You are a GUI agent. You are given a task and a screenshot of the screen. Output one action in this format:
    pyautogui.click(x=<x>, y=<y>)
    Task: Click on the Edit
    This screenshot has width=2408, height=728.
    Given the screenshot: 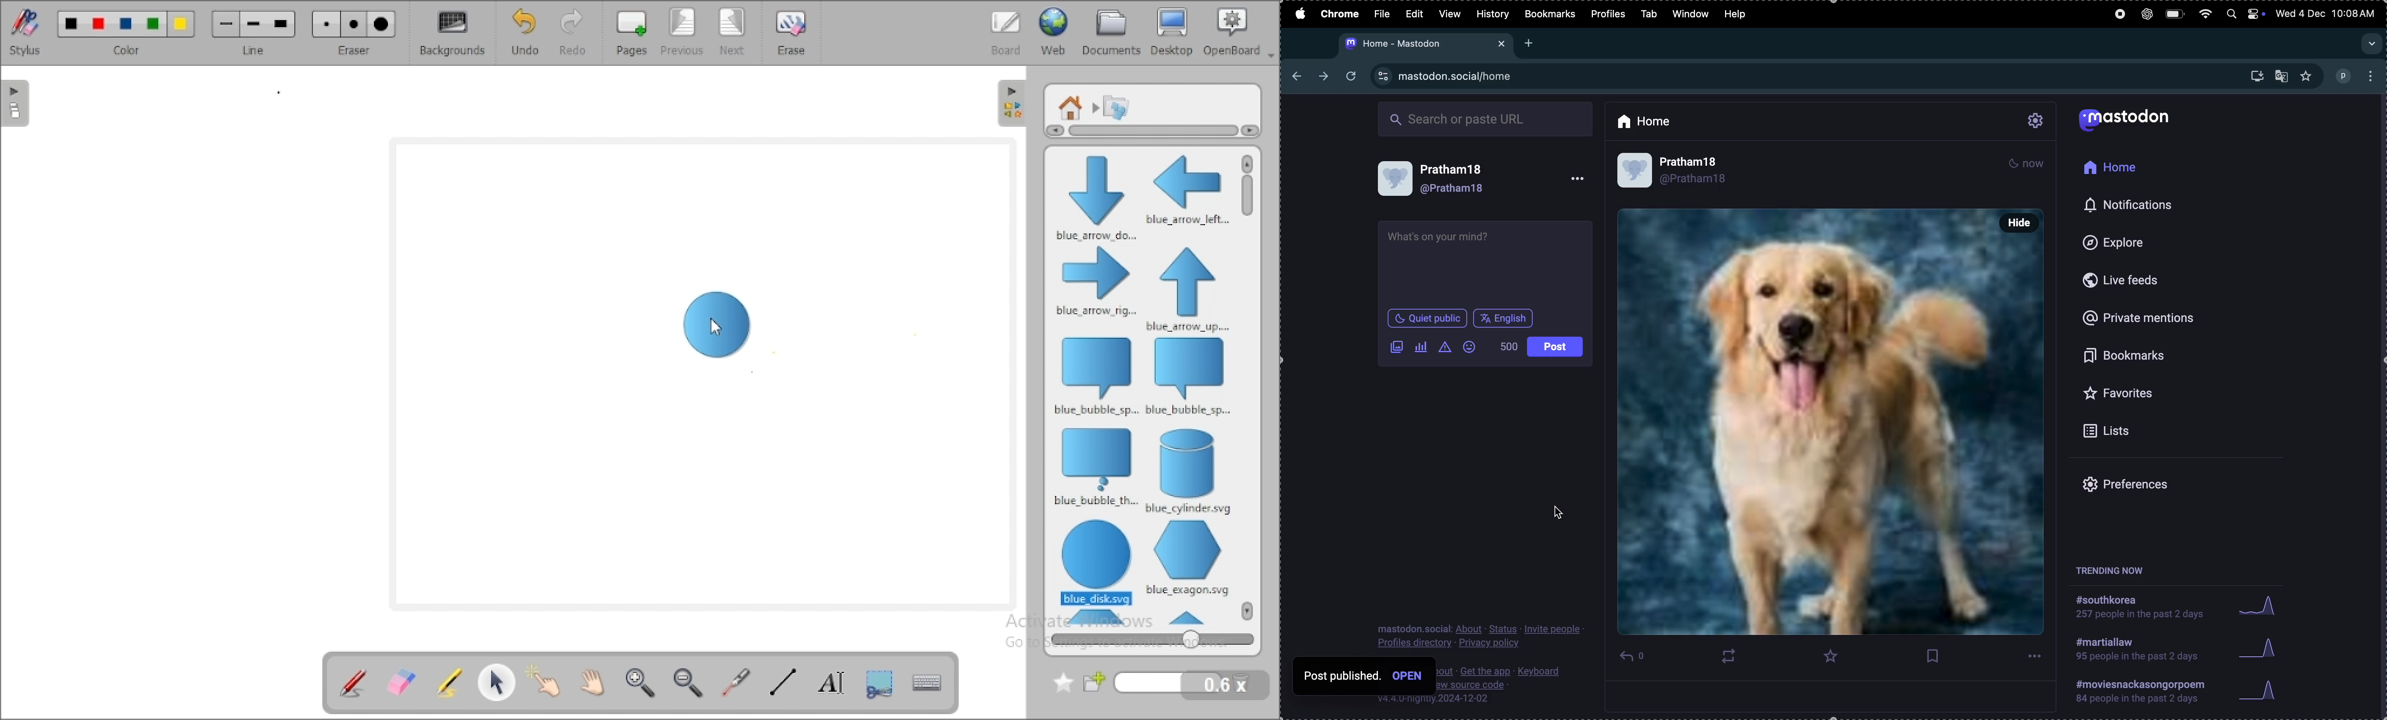 What is the action you would take?
    pyautogui.click(x=1417, y=12)
    